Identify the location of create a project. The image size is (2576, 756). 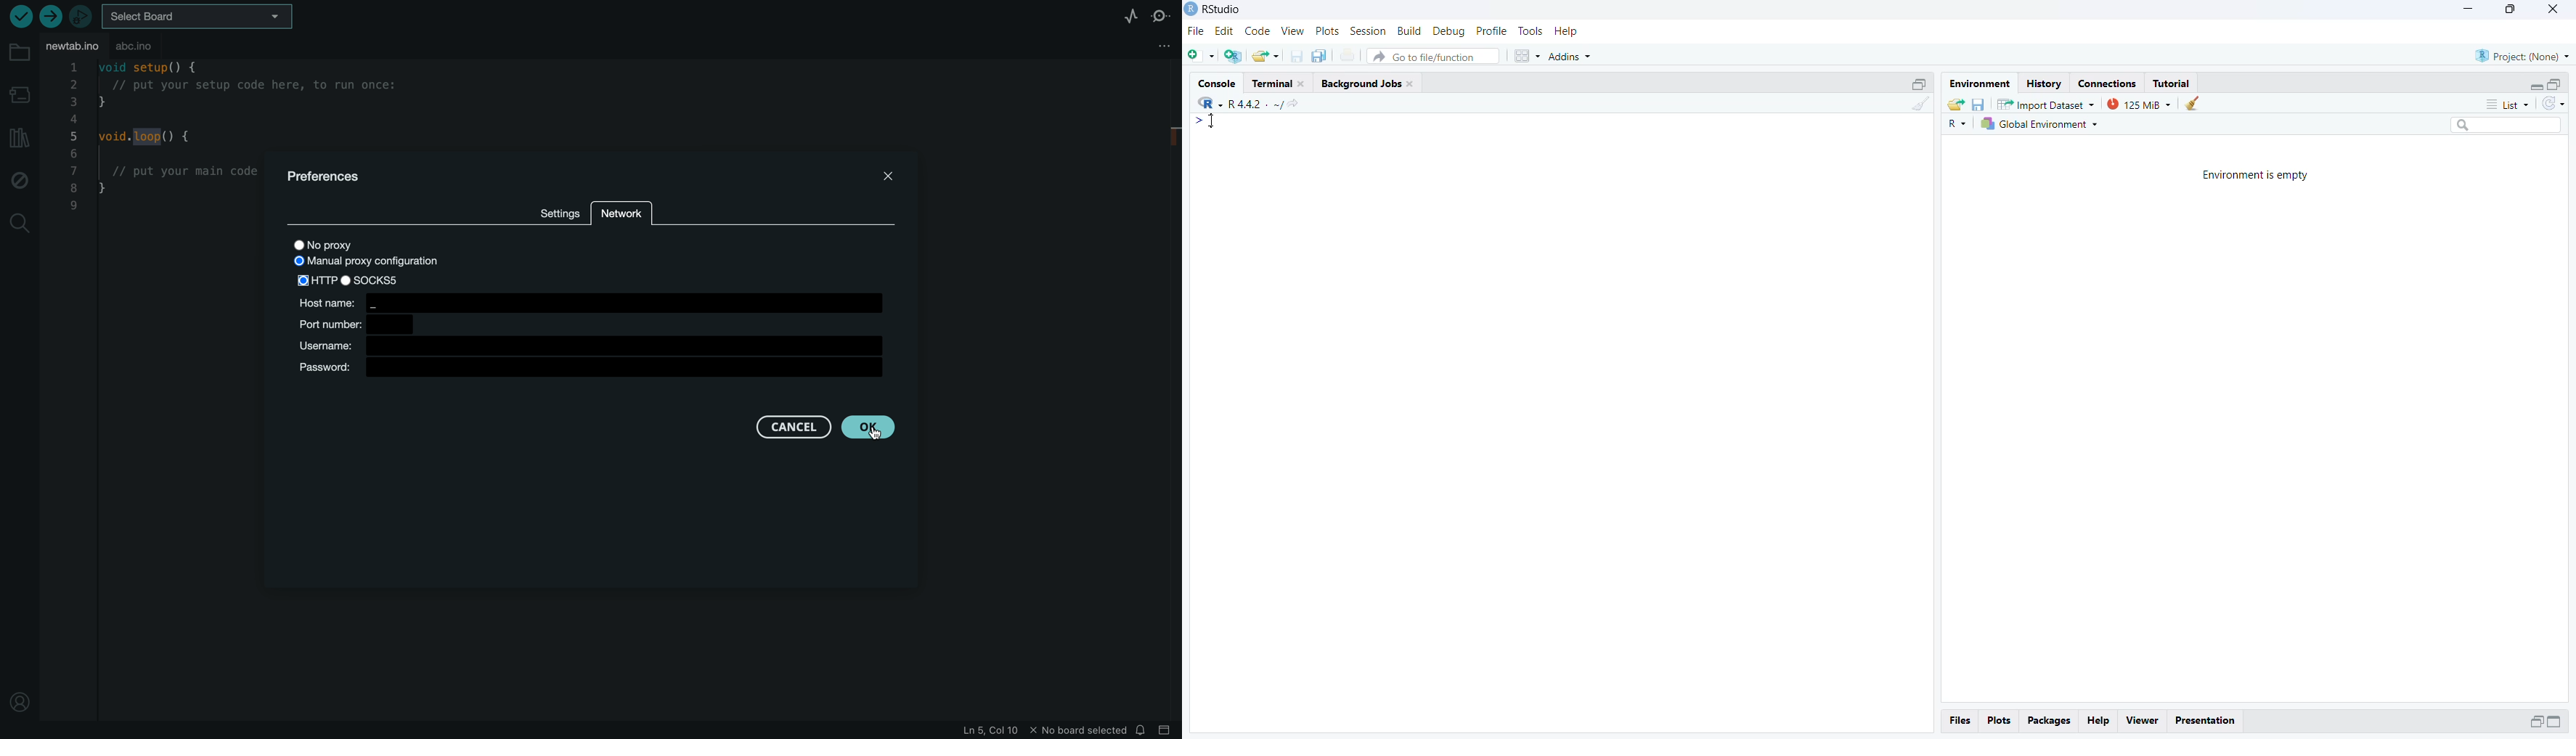
(1235, 56).